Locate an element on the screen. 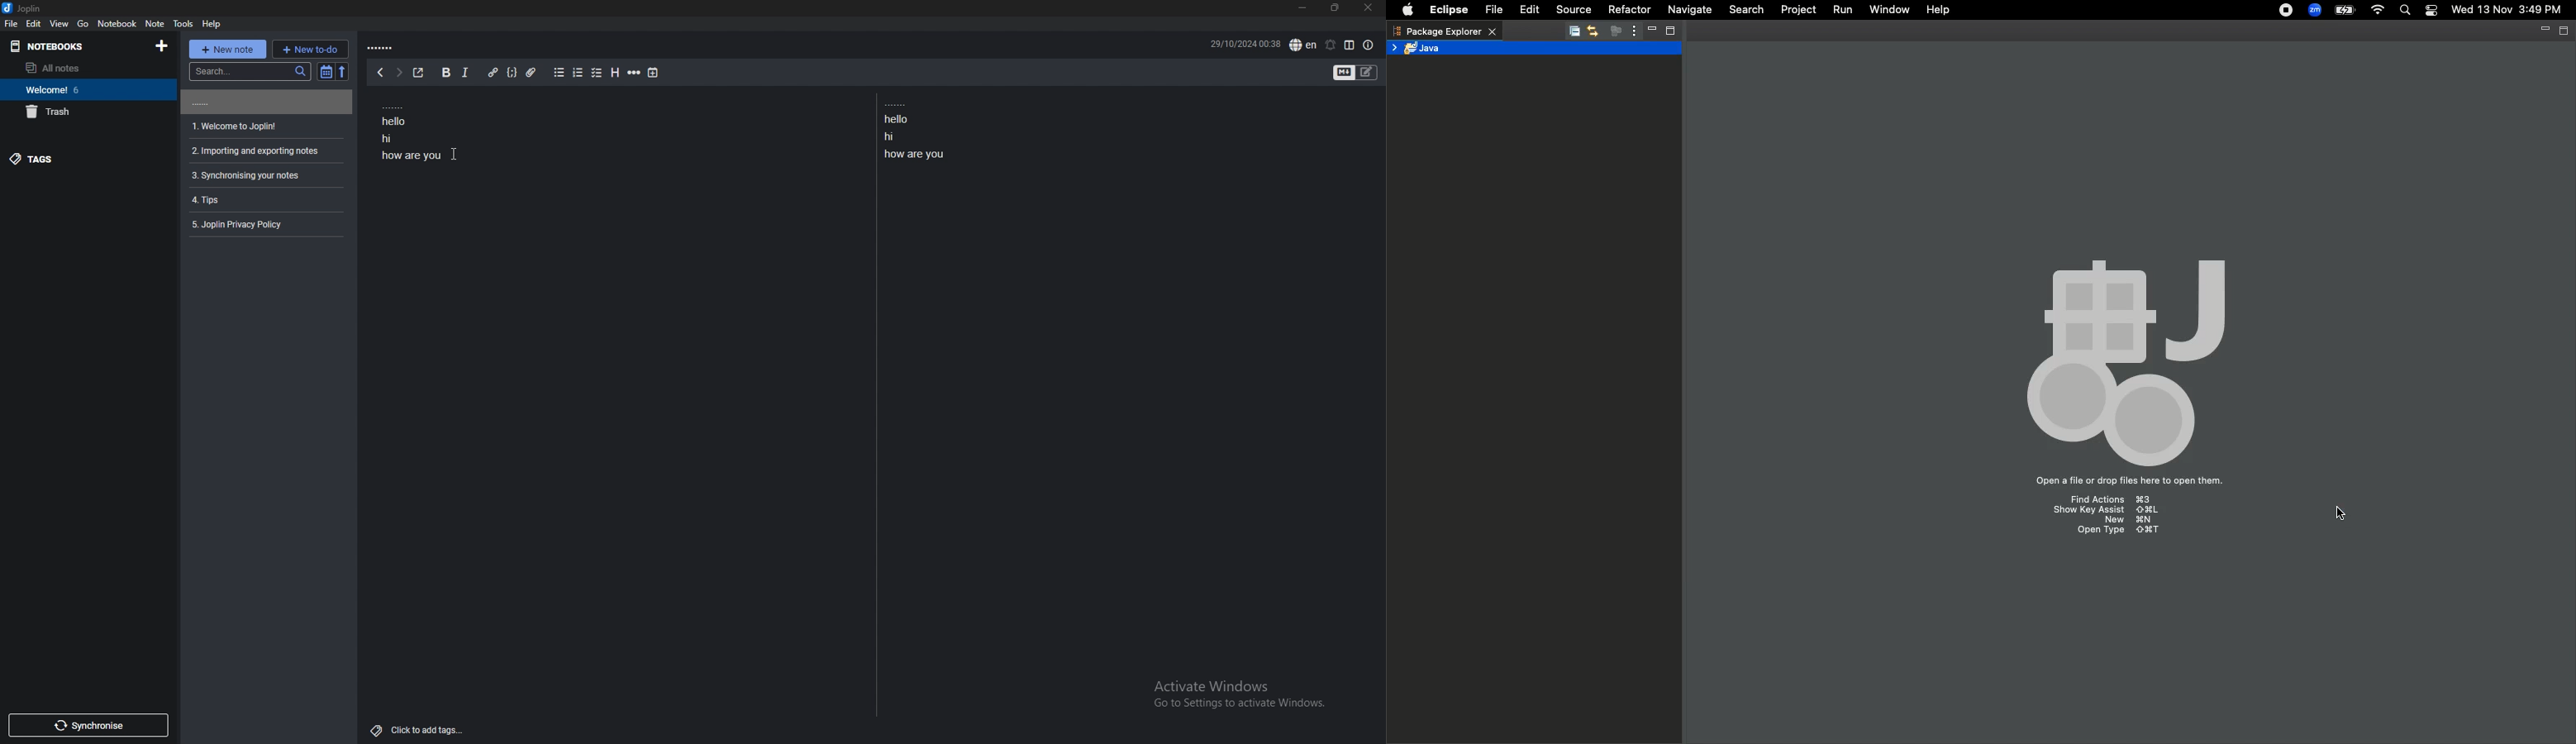  toggle editors is located at coordinates (1345, 73).